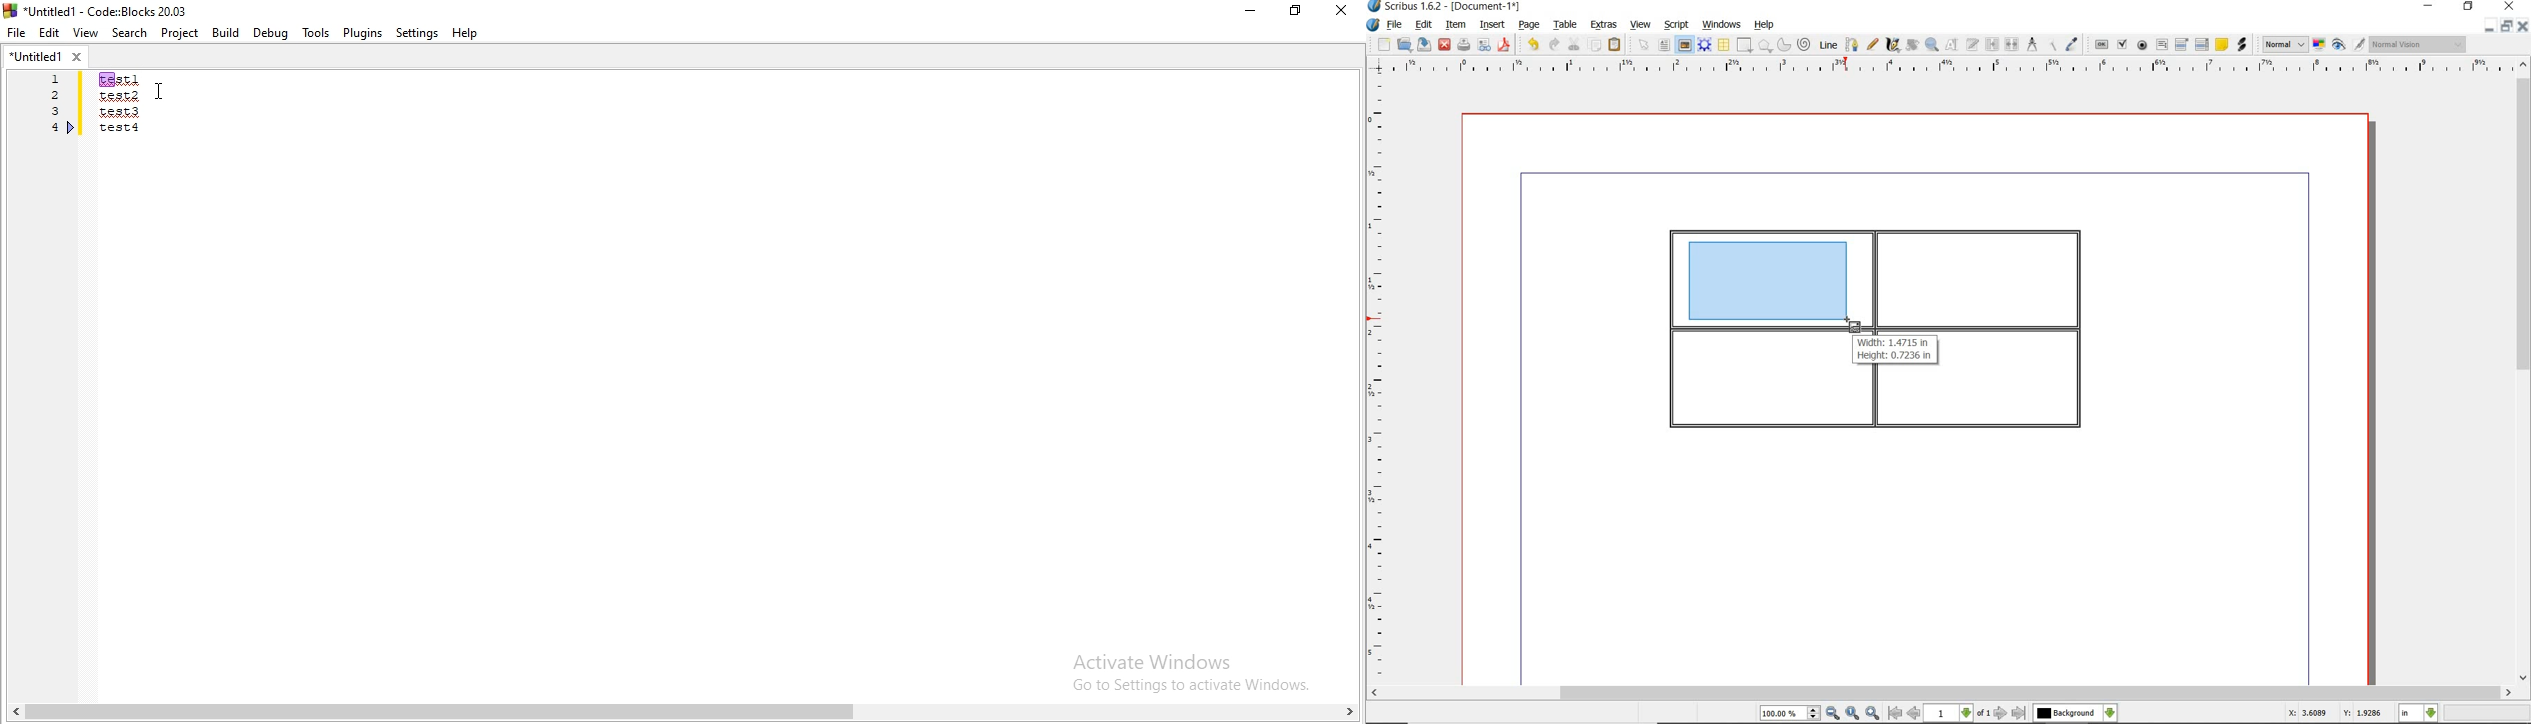 The image size is (2548, 728). What do you see at coordinates (2284, 43) in the screenshot?
I see `image preview quality` at bounding box center [2284, 43].